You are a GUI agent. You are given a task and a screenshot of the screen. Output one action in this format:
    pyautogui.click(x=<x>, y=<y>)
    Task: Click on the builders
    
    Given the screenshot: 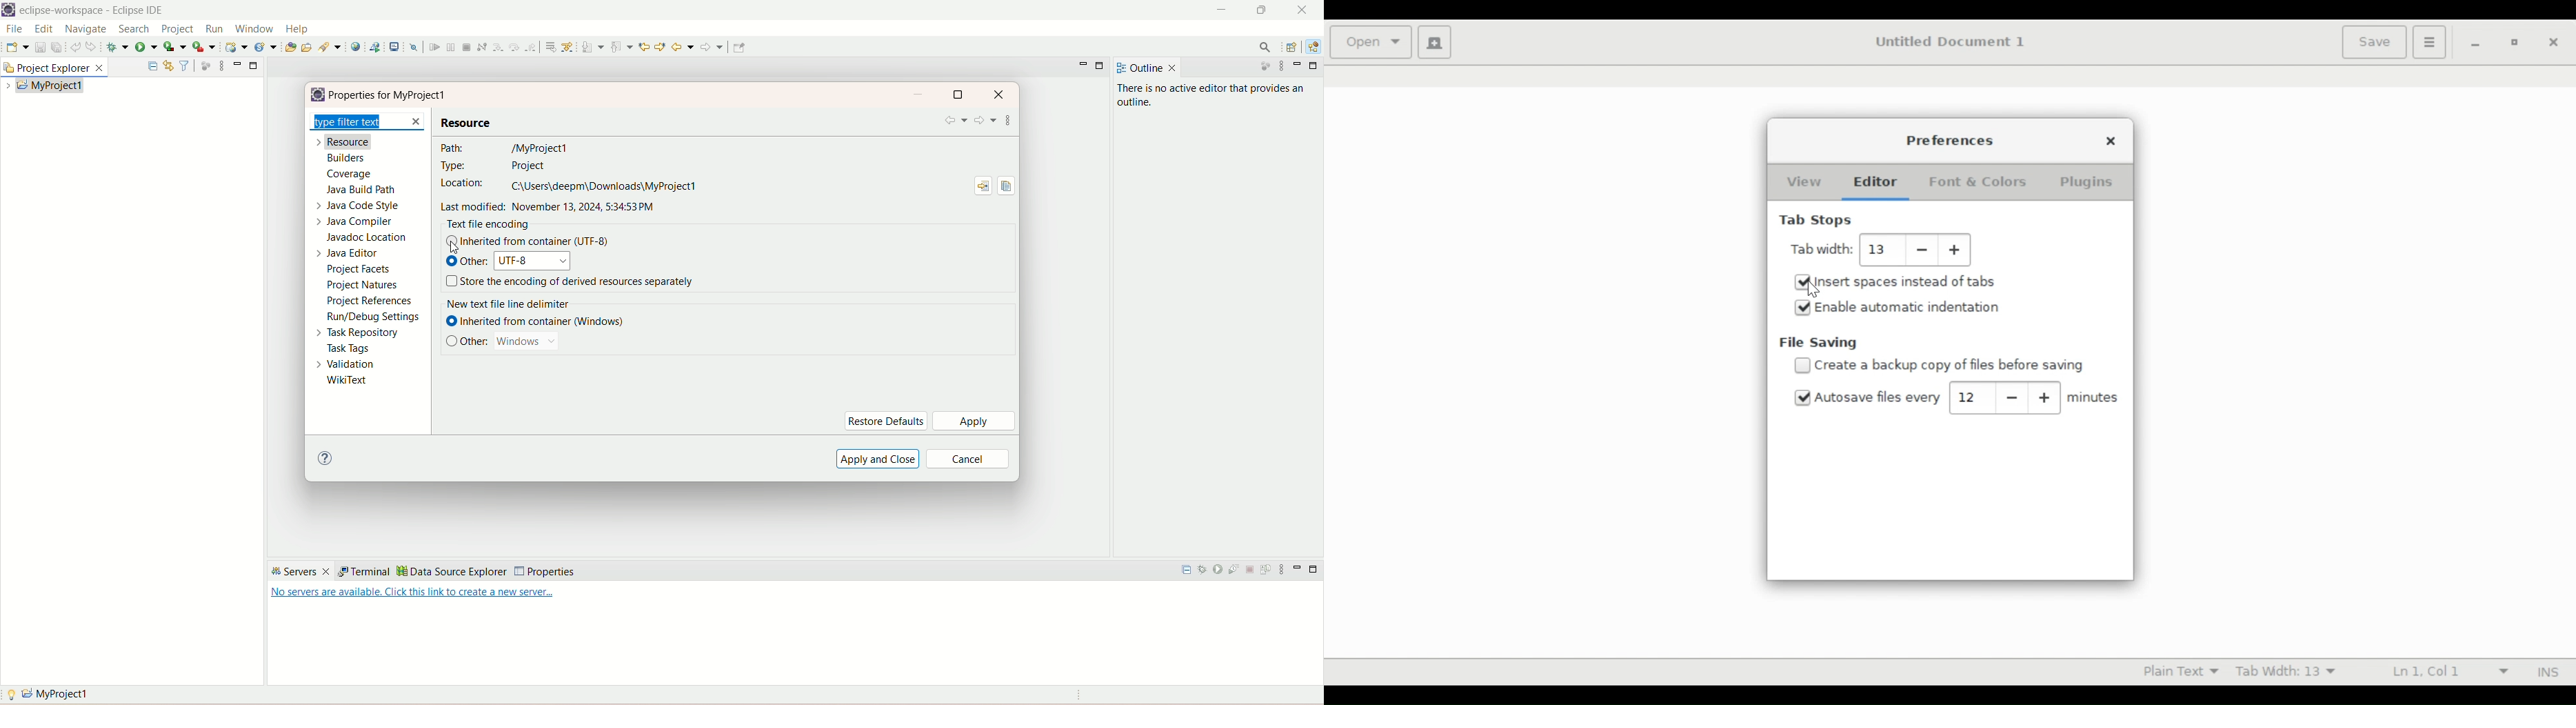 What is the action you would take?
    pyautogui.click(x=345, y=159)
    